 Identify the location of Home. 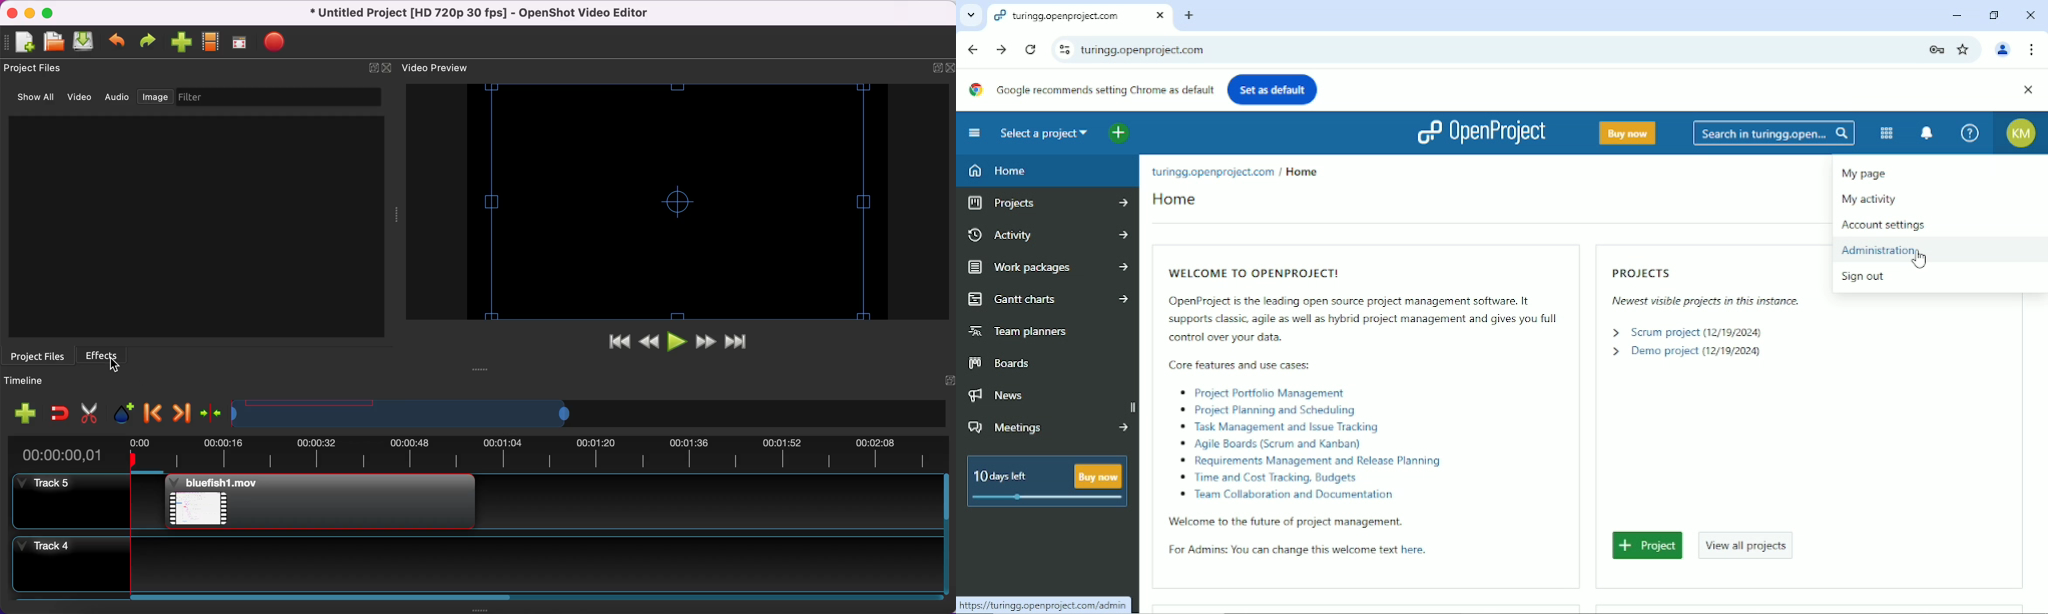
(1000, 170).